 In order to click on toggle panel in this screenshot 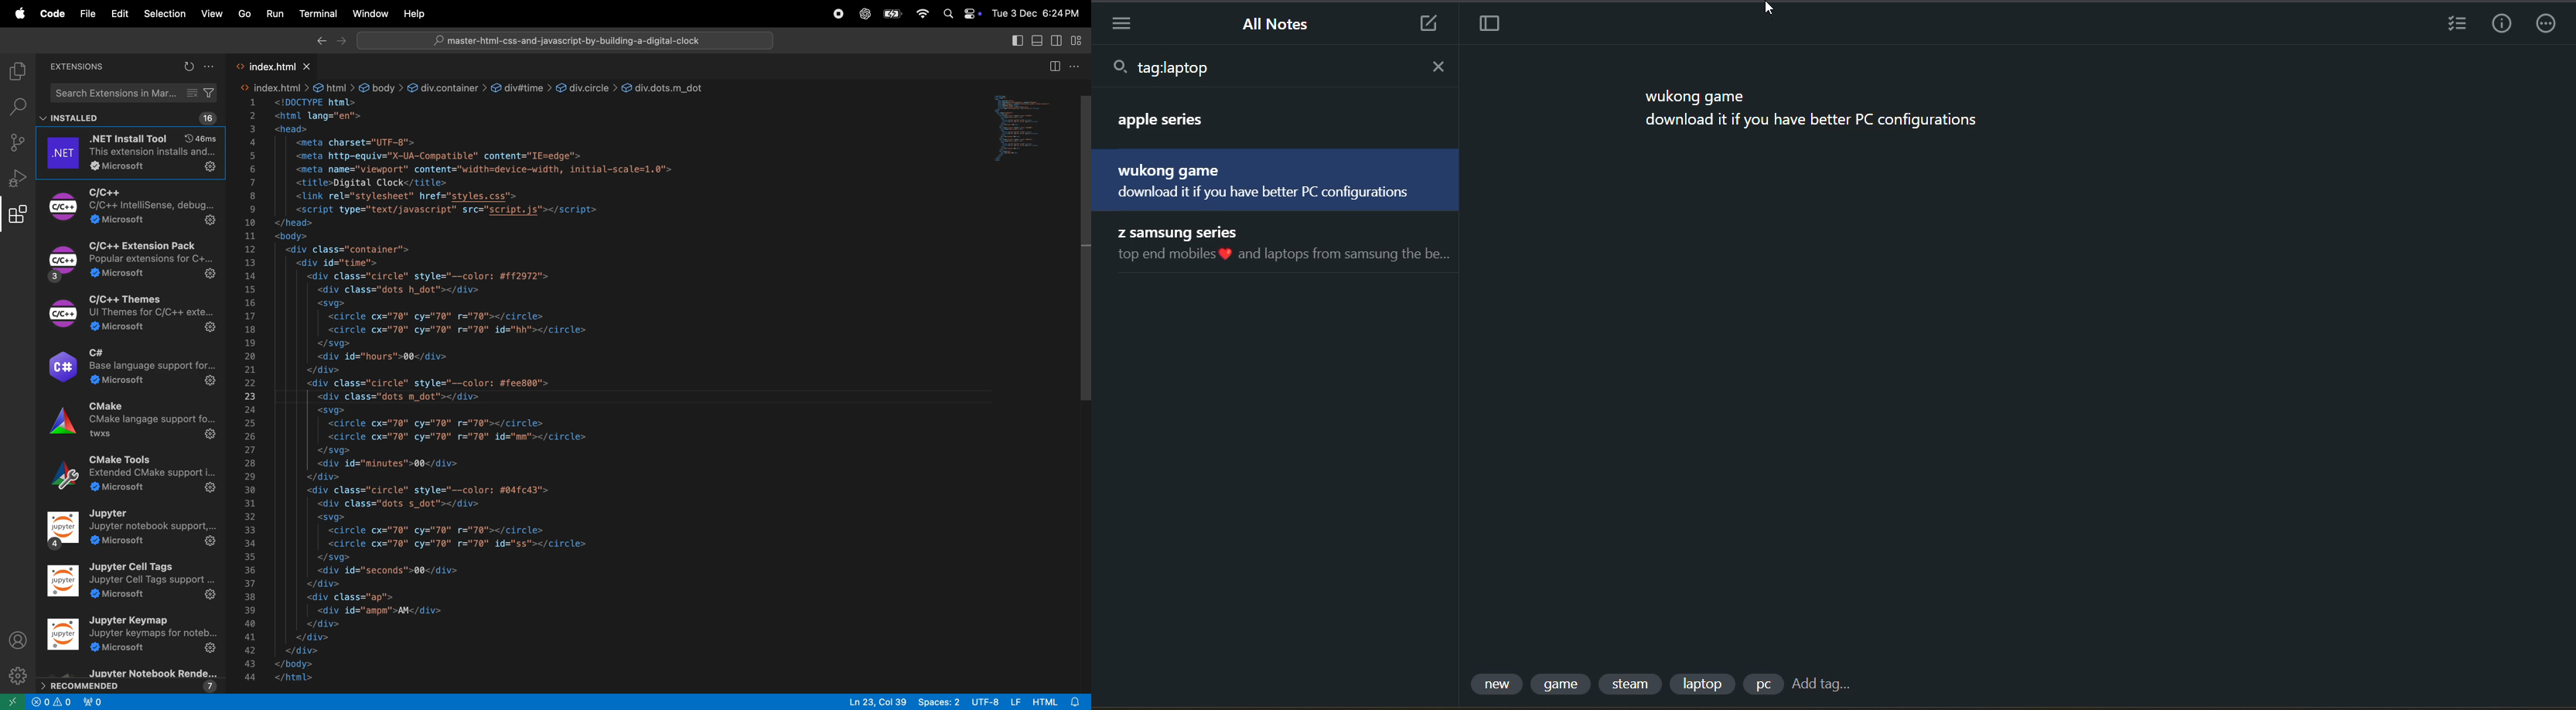, I will do `click(1039, 40)`.